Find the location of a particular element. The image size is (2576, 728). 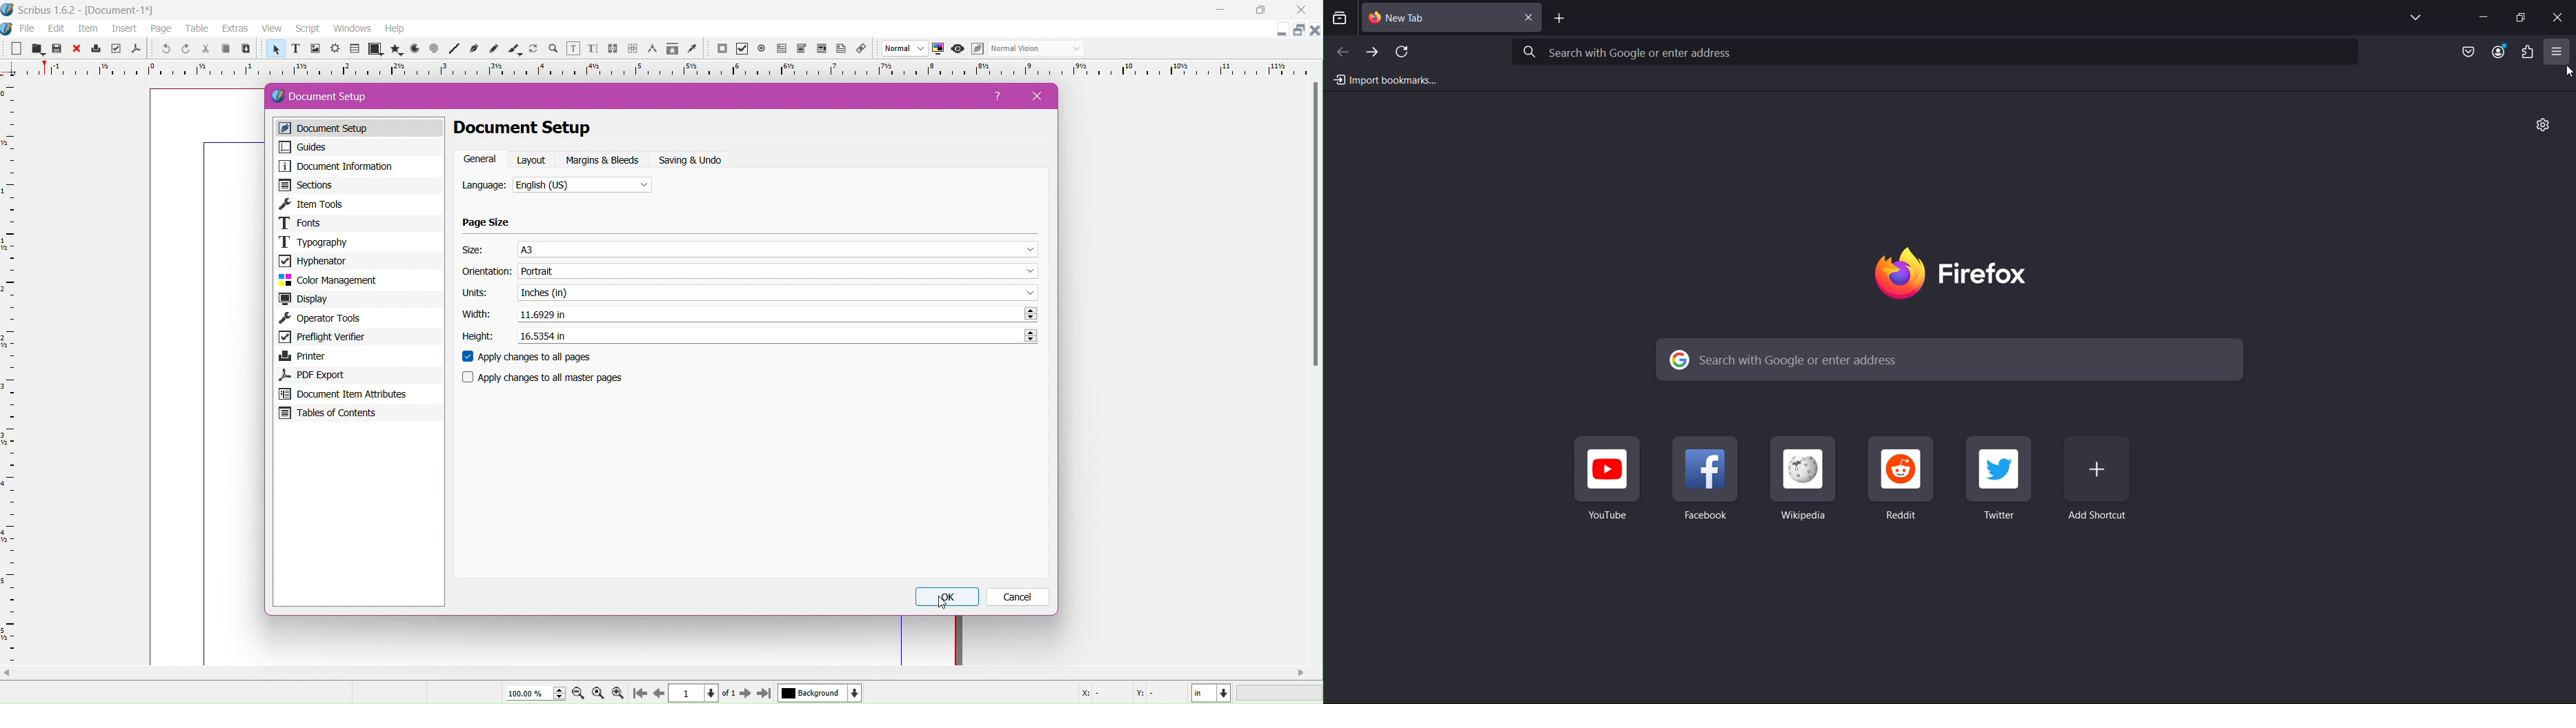

Cancel is located at coordinates (1019, 598).